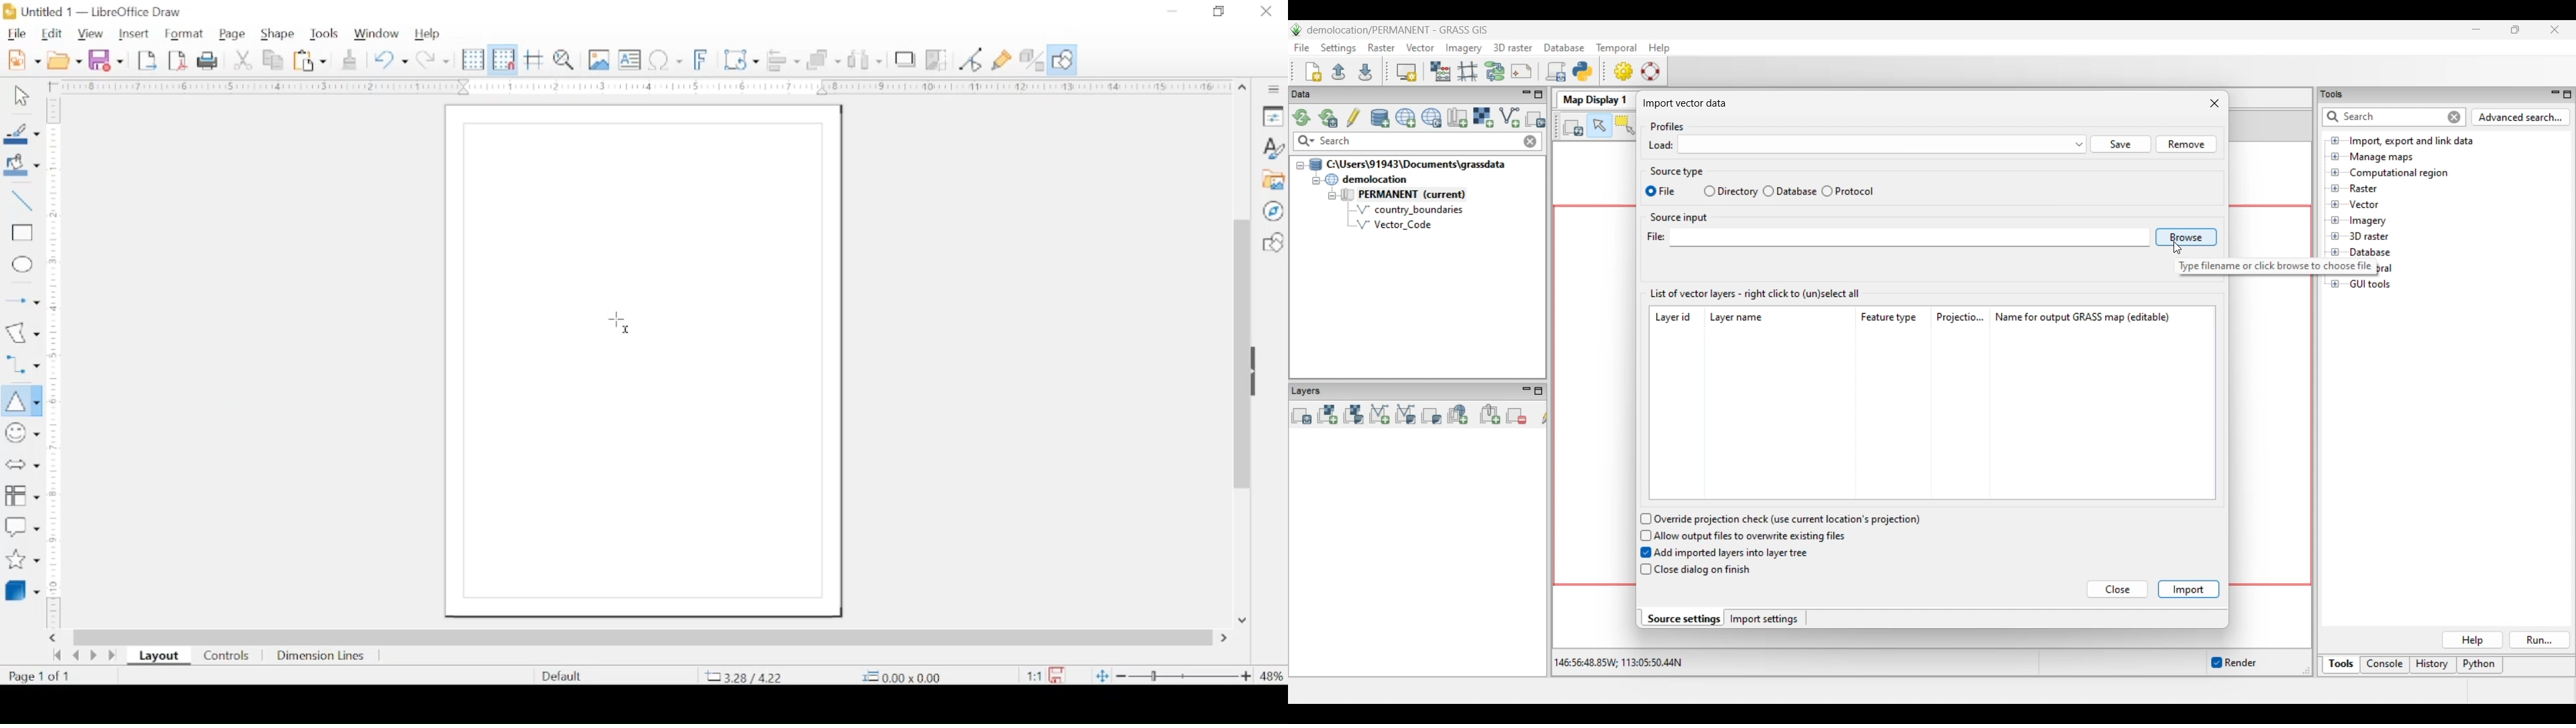  Describe the element at coordinates (429, 34) in the screenshot. I see `help` at that location.